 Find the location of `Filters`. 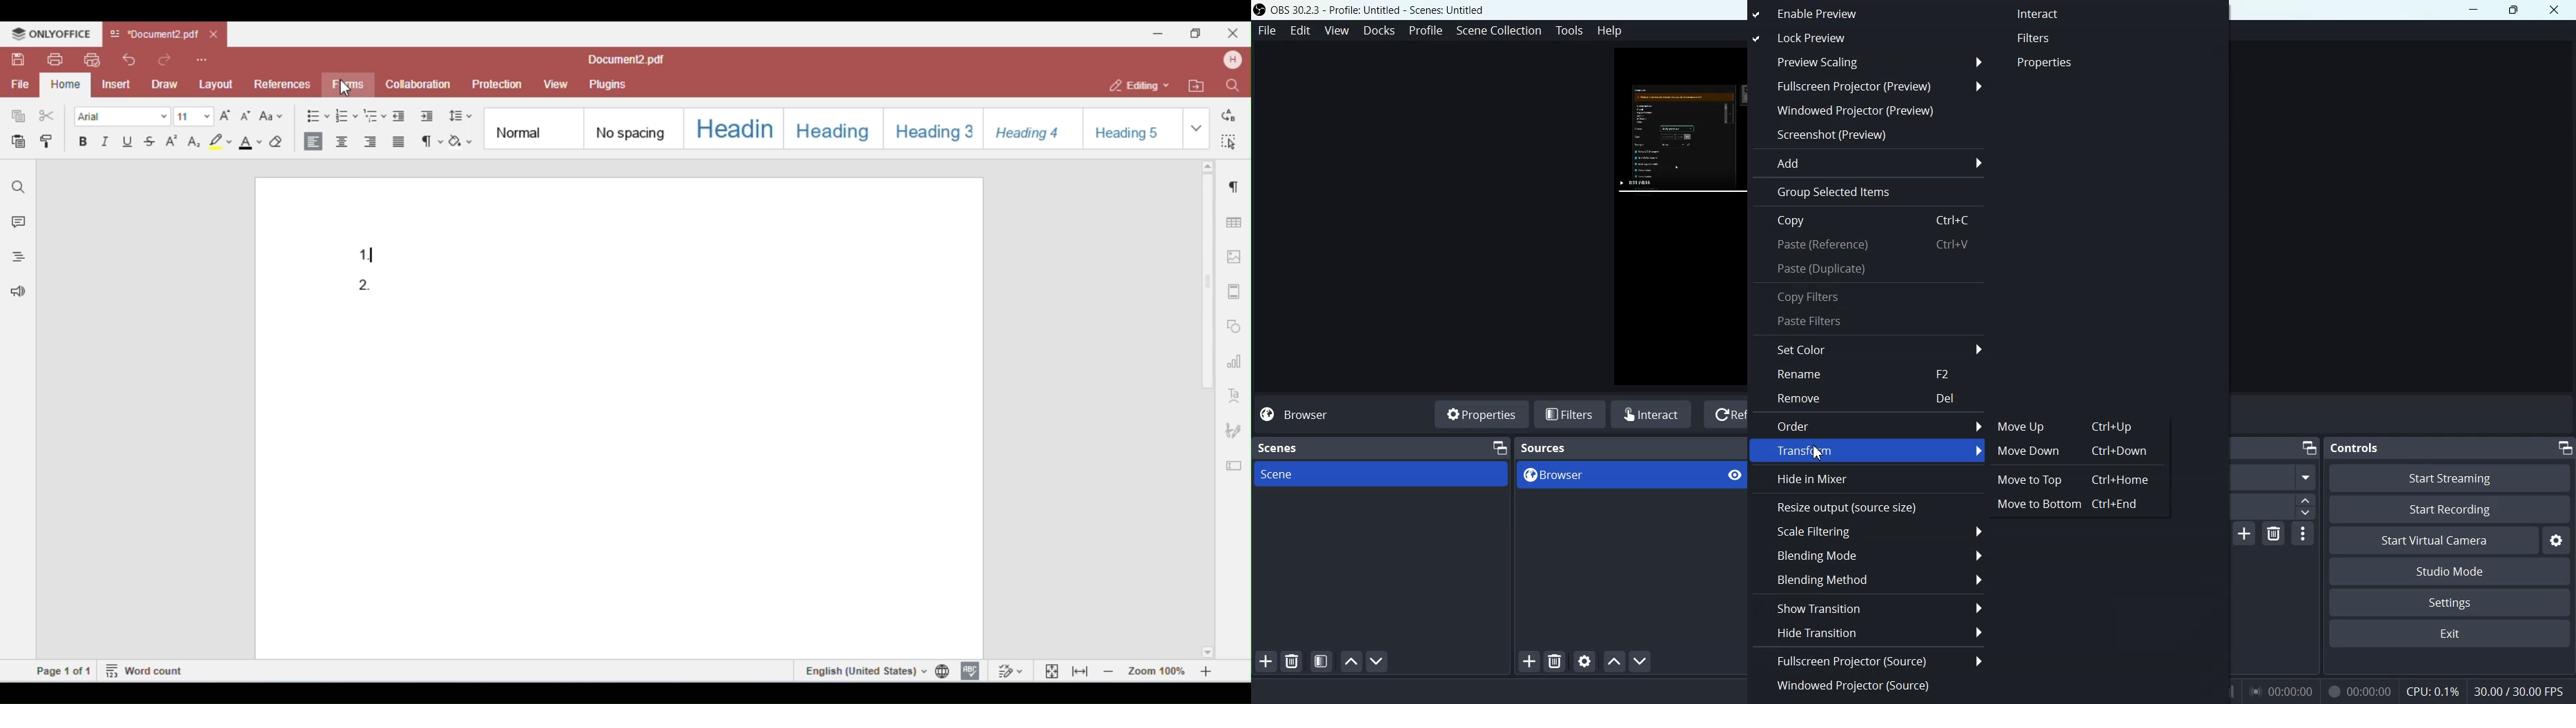

Filters is located at coordinates (2049, 38).